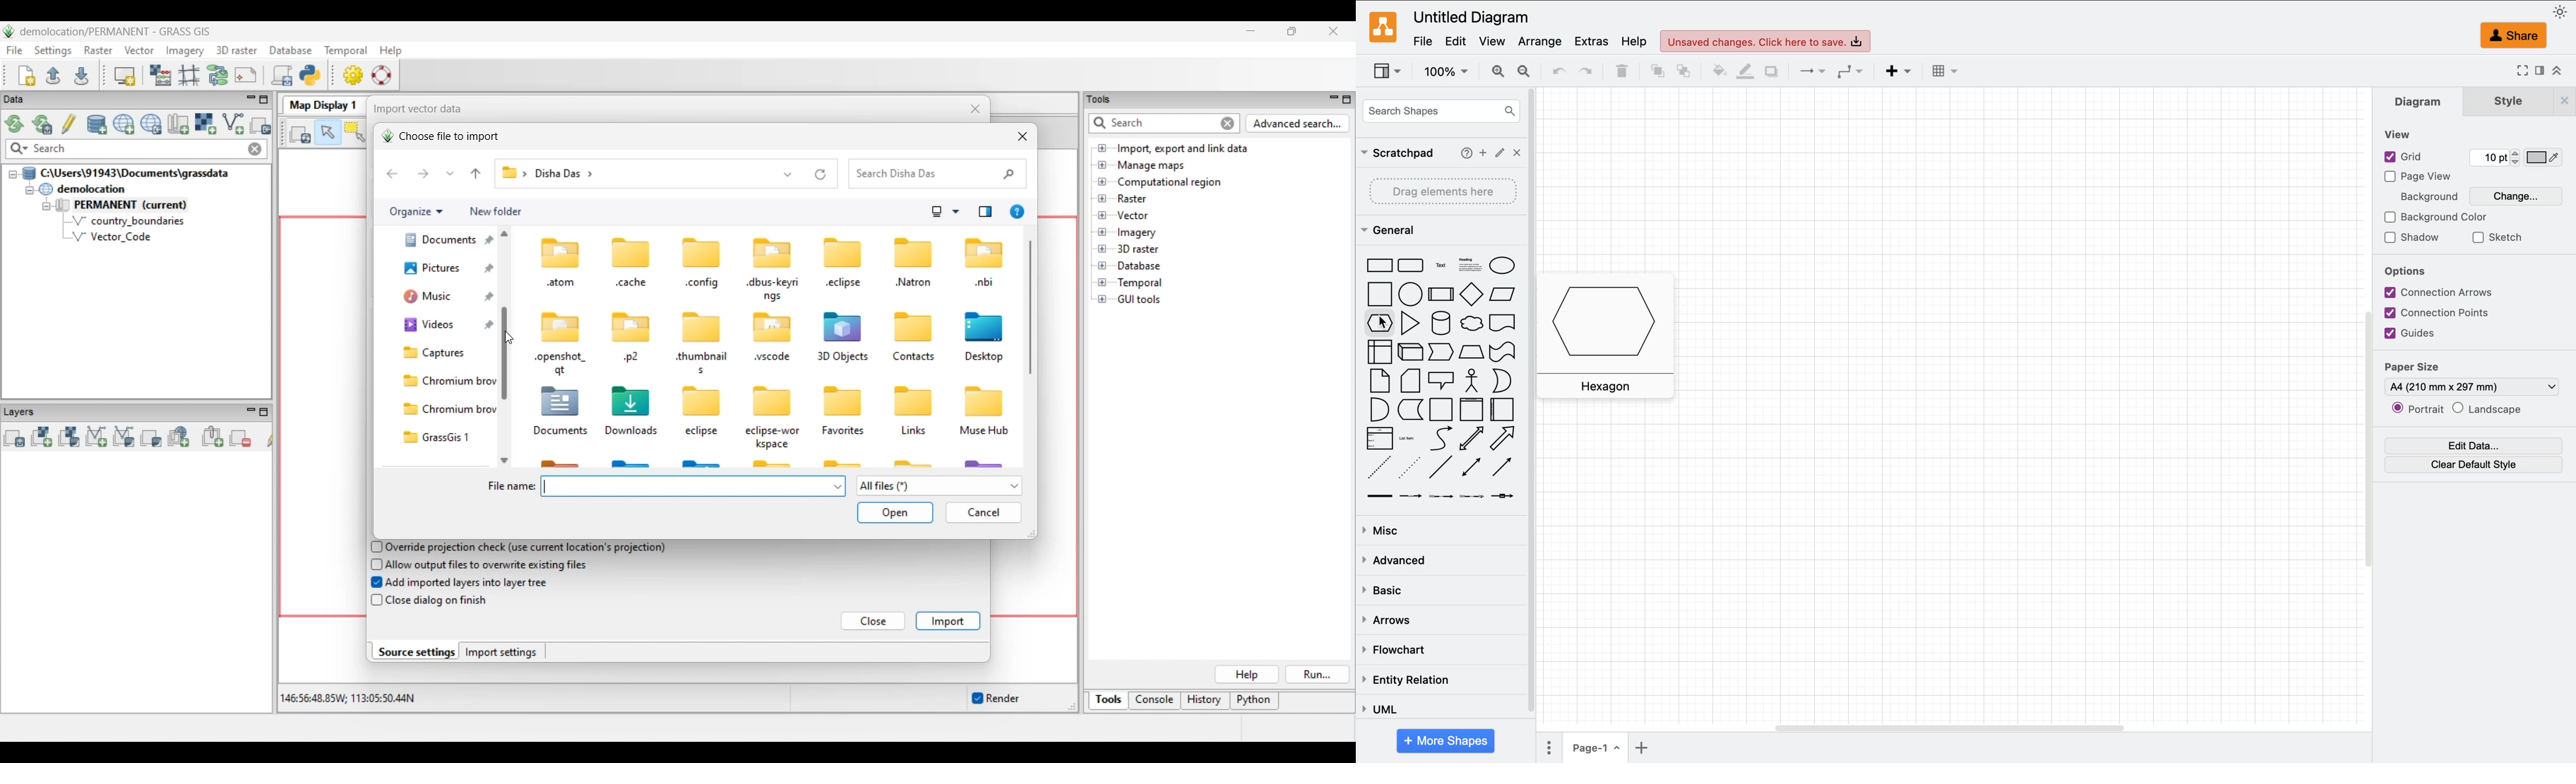 Image resolution: width=2576 pixels, height=784 pixels. Describe the element at coordinates (1741, 71) in the screenshot. I see `line color` at that location.